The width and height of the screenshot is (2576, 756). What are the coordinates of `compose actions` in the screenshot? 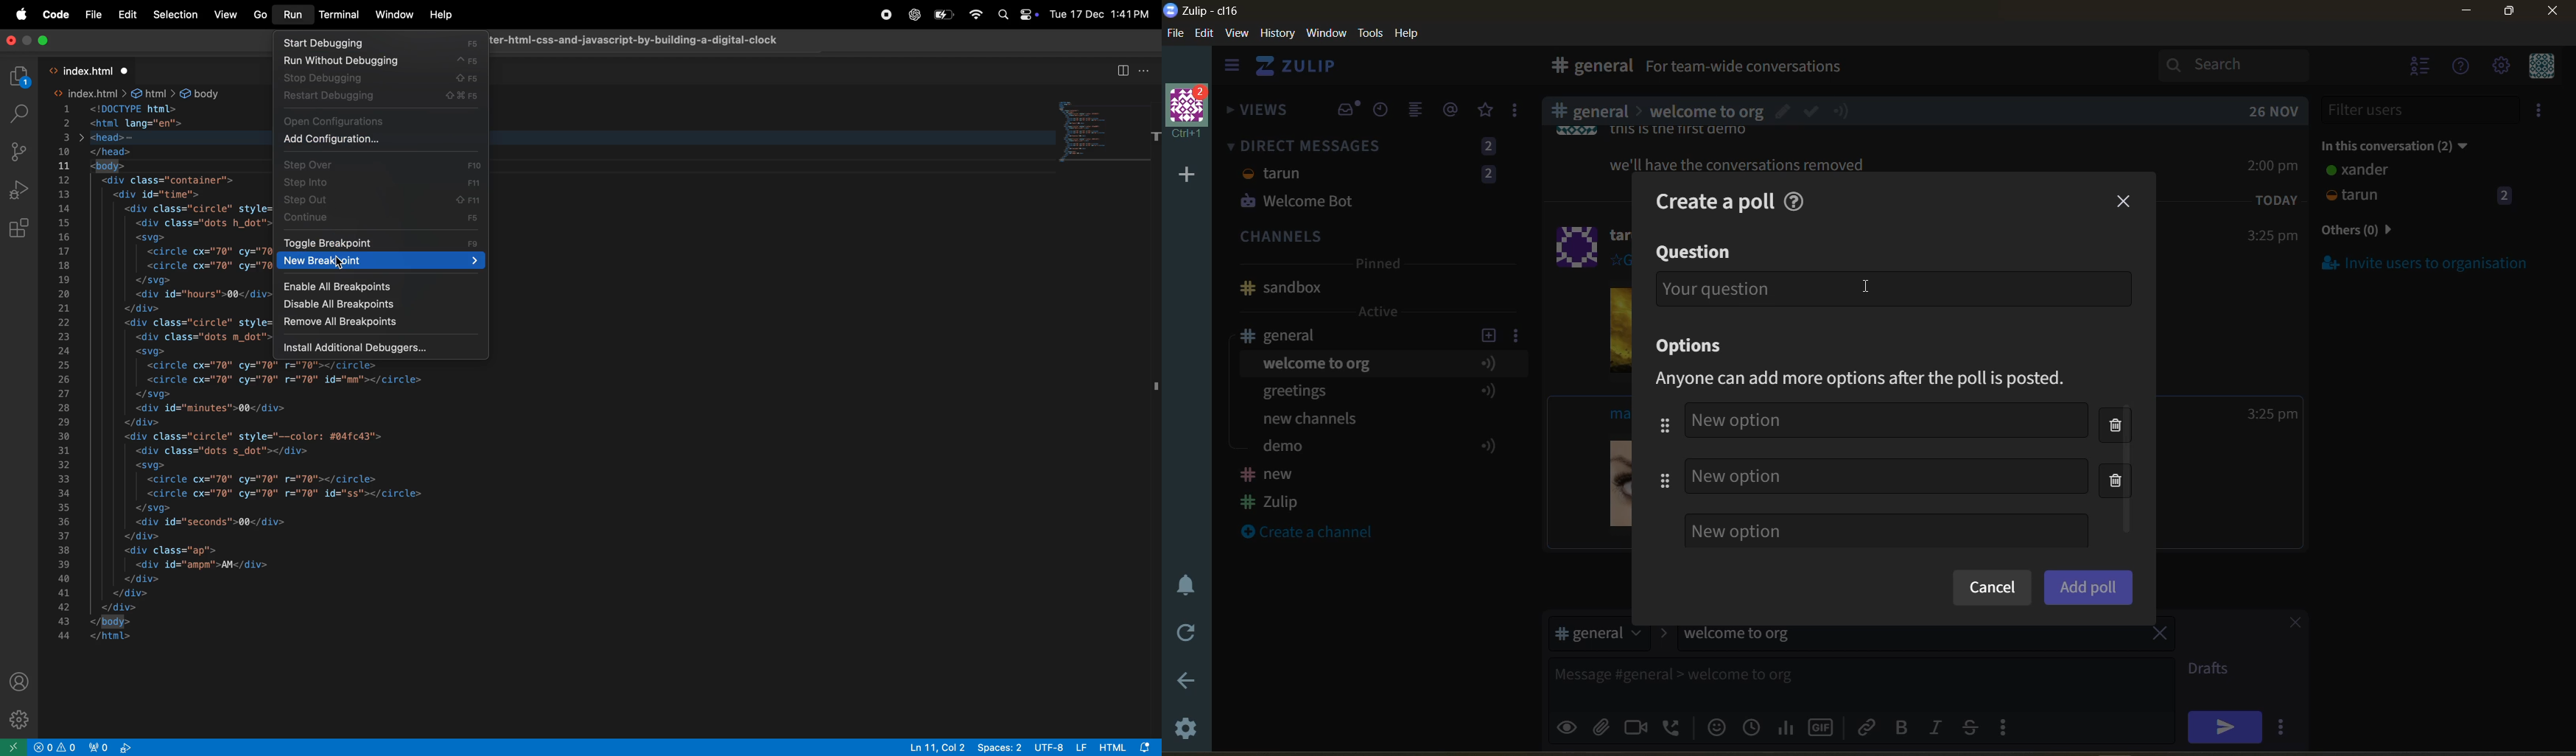 It's located at (2009, 727).